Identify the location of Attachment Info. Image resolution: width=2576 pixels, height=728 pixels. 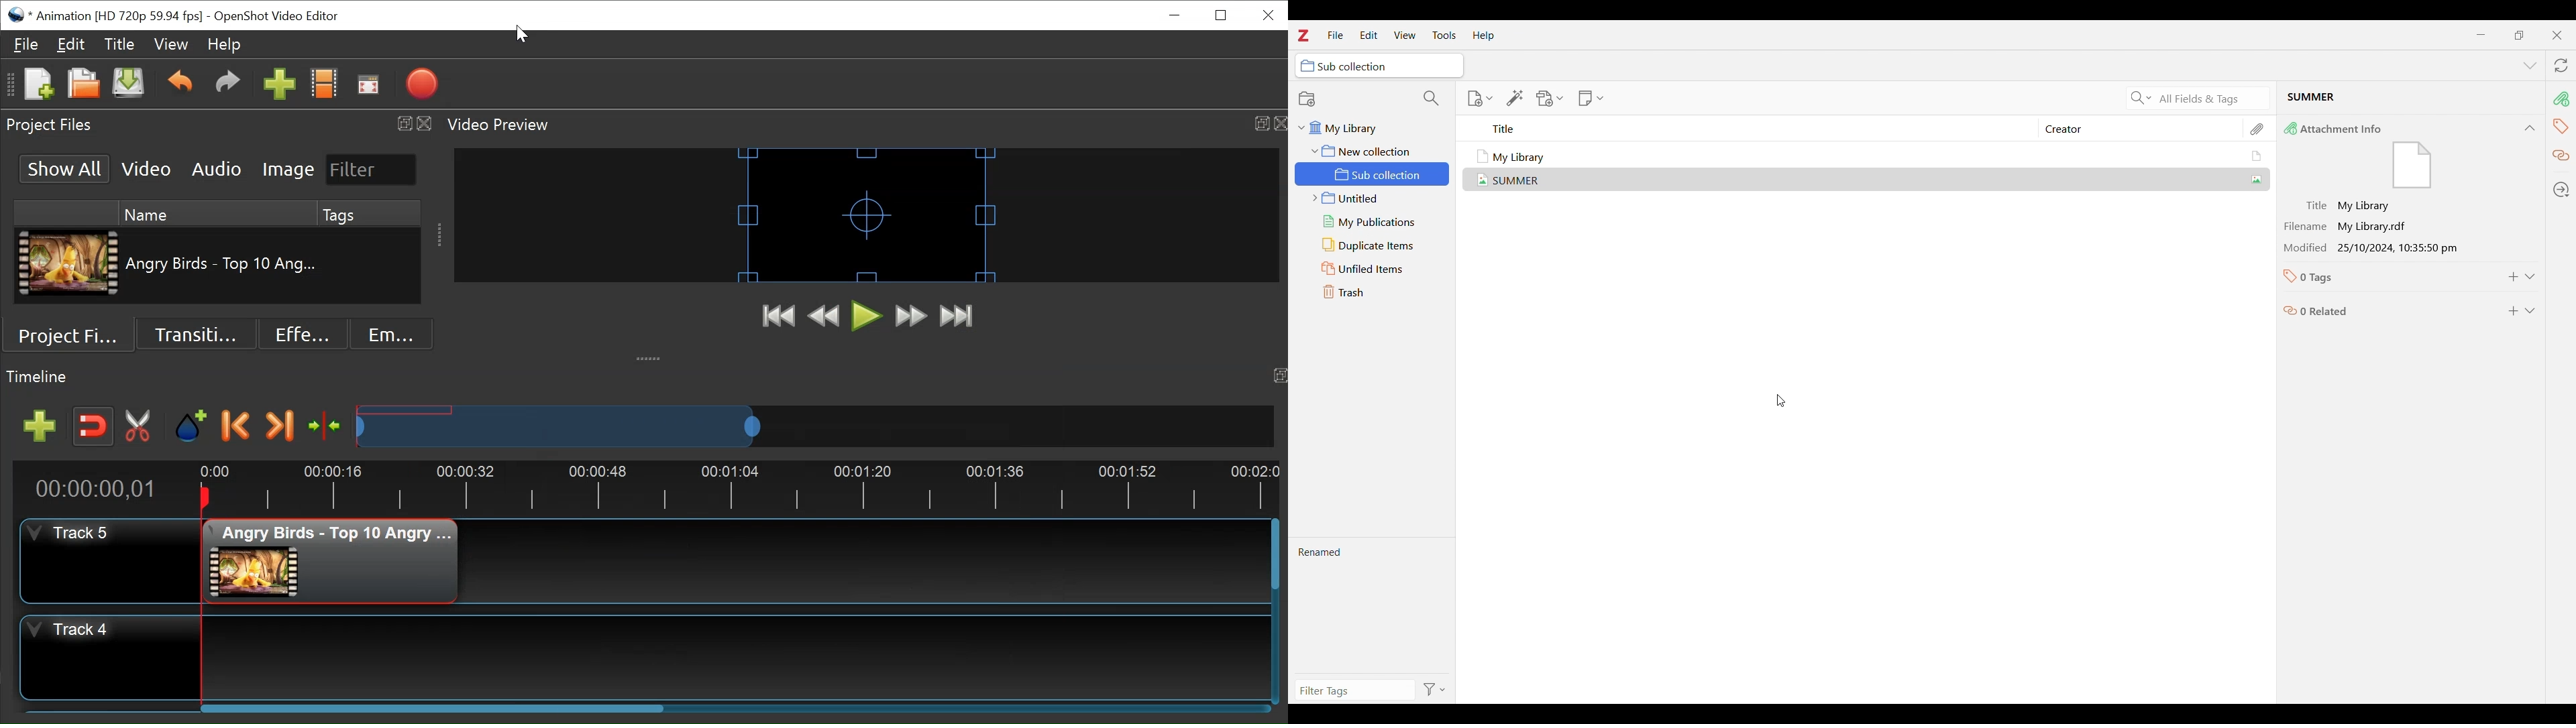
(2394, 156).